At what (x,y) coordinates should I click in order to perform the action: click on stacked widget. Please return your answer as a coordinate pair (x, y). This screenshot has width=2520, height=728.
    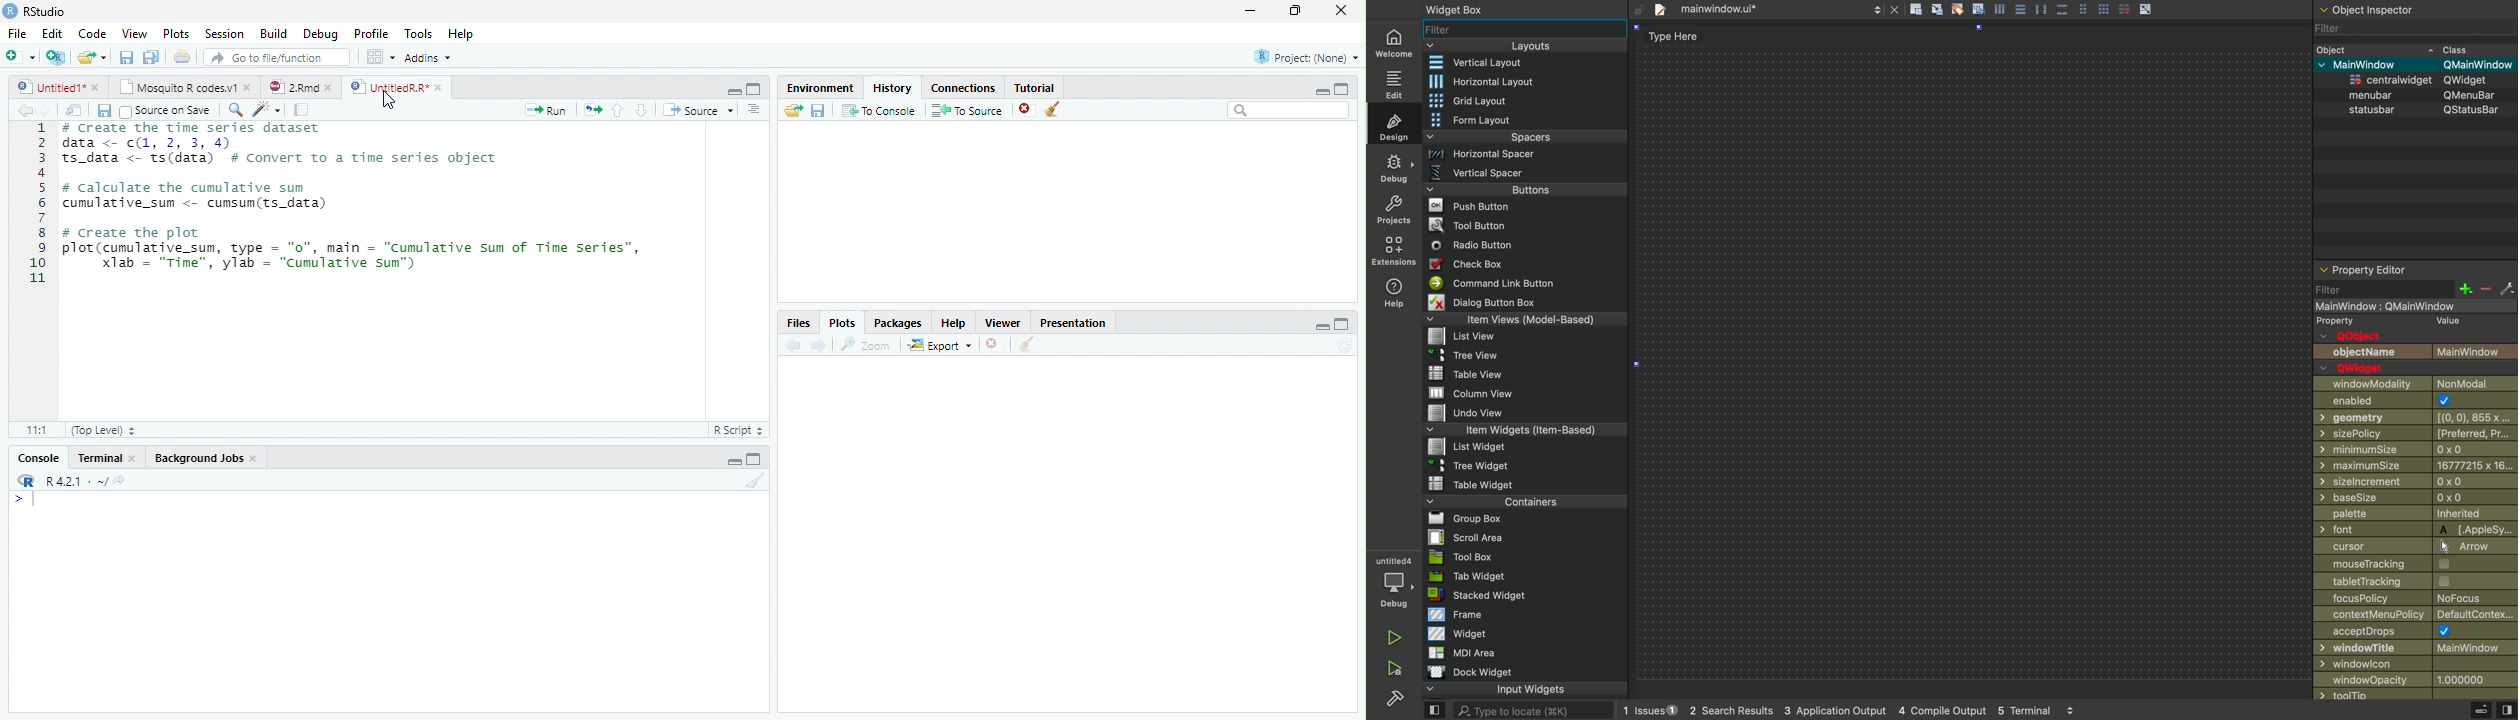
    Looking at the image, I should click on (1525, 596).